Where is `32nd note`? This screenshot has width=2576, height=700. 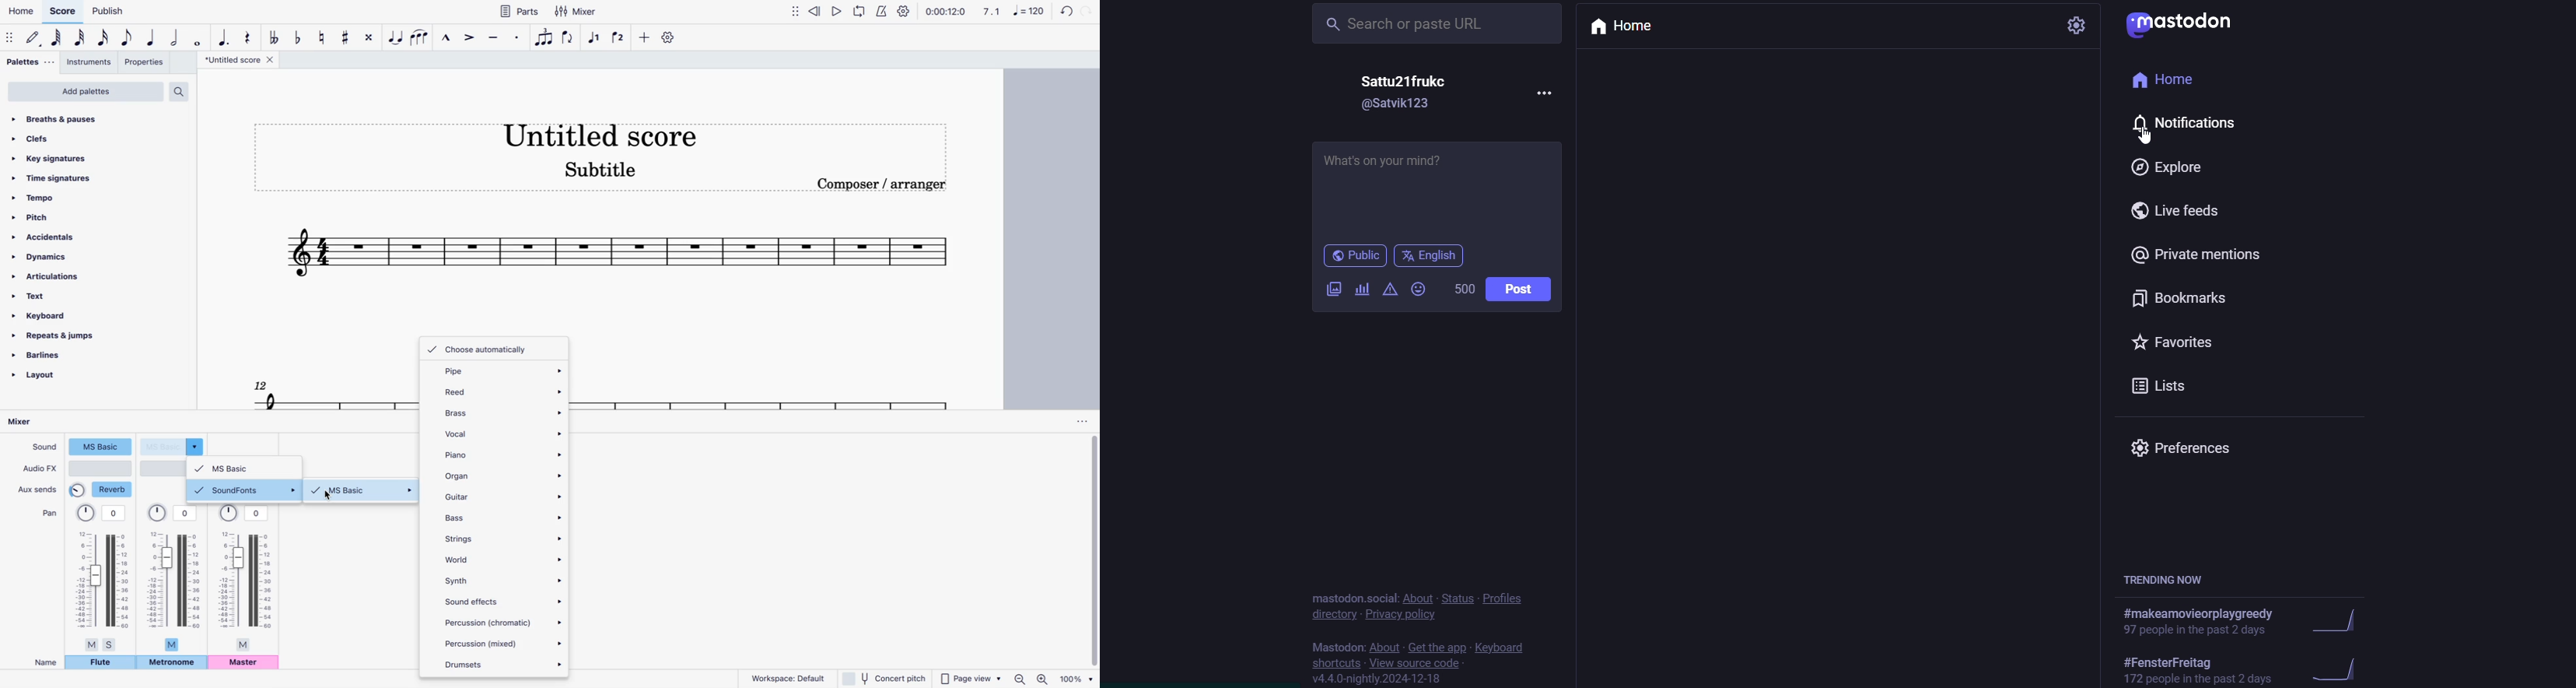 32nd note is located at coordinates (81, 39).